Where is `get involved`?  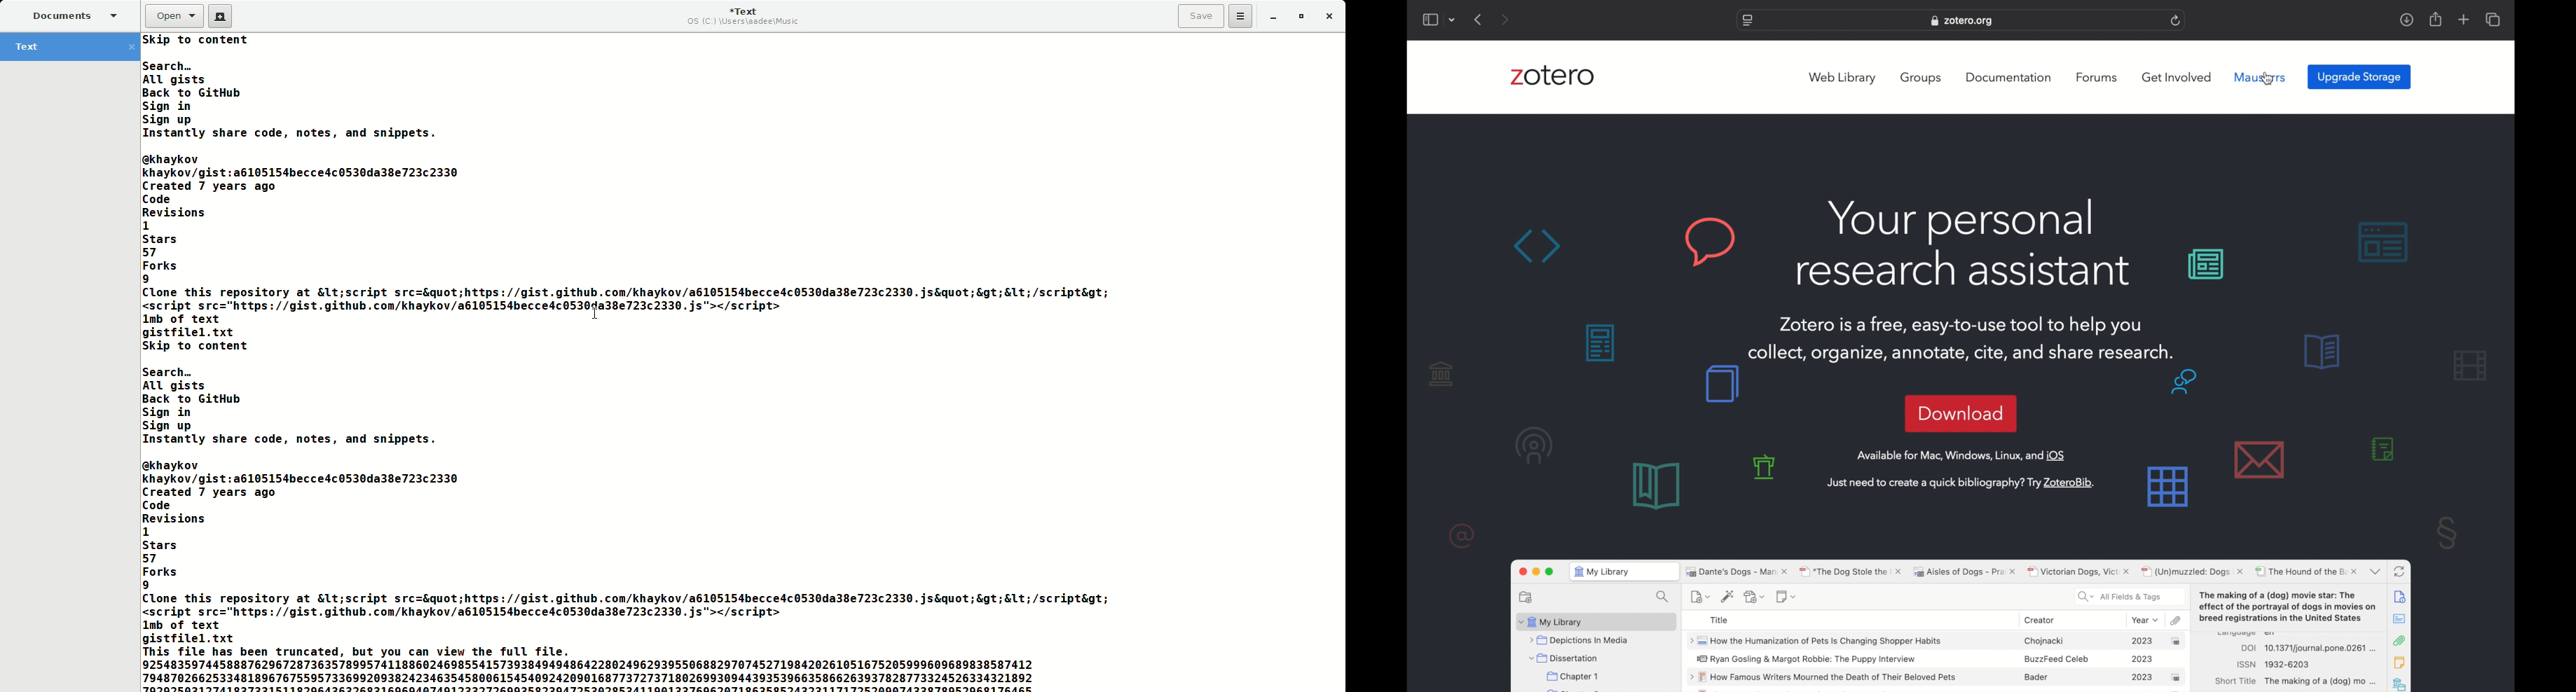 get involved is located at coordinates (2177, 77).